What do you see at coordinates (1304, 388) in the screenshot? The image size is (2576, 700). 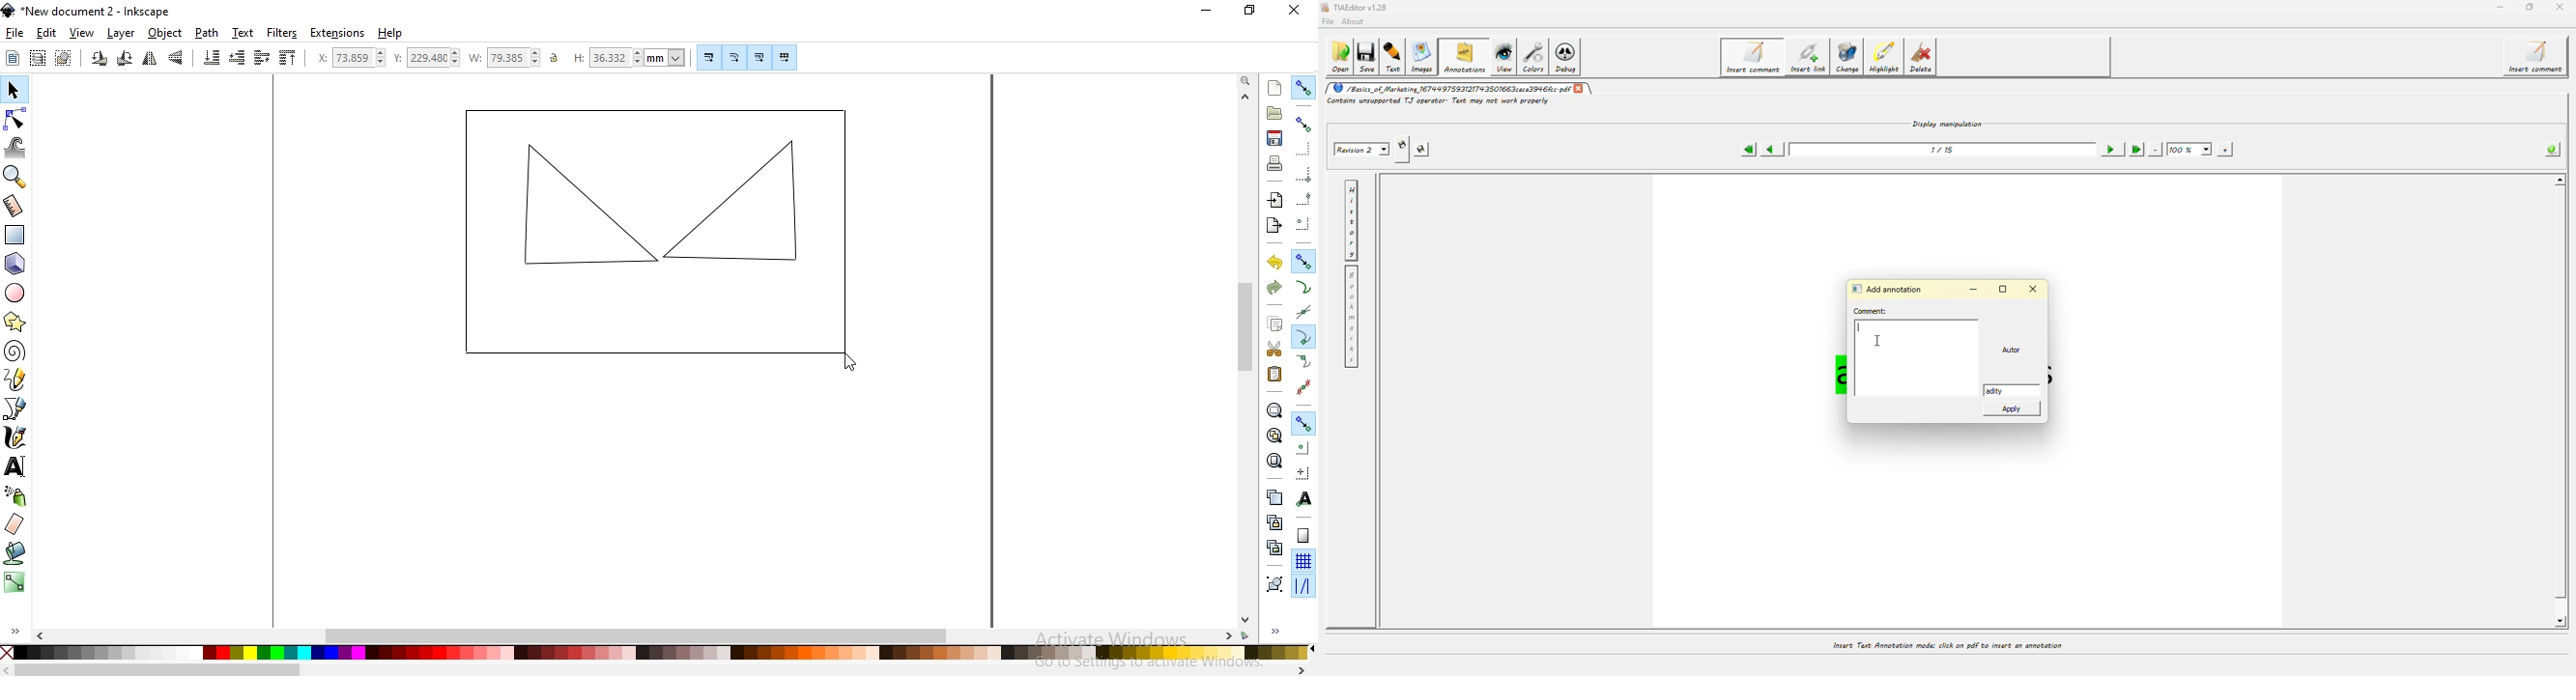 I see `snap midpoints of line segments` at bounding box center [1304, 388].